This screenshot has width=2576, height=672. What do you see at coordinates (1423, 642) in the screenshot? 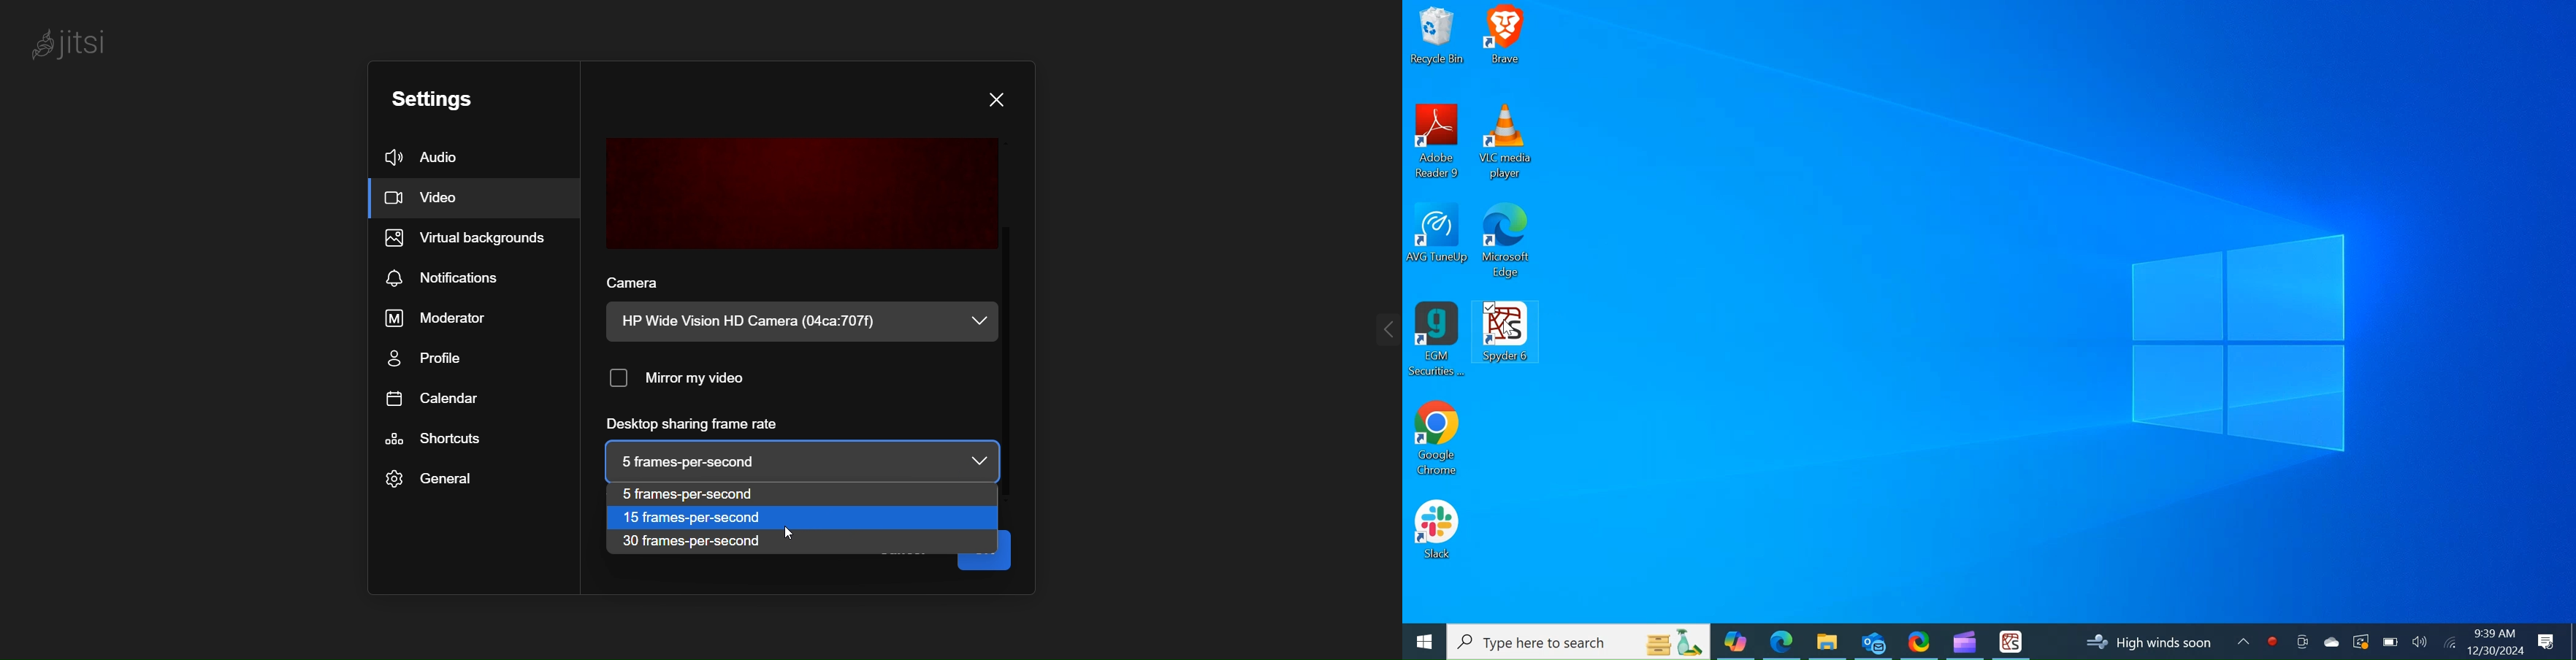
I see `start` at bounding box center [1423, 642].